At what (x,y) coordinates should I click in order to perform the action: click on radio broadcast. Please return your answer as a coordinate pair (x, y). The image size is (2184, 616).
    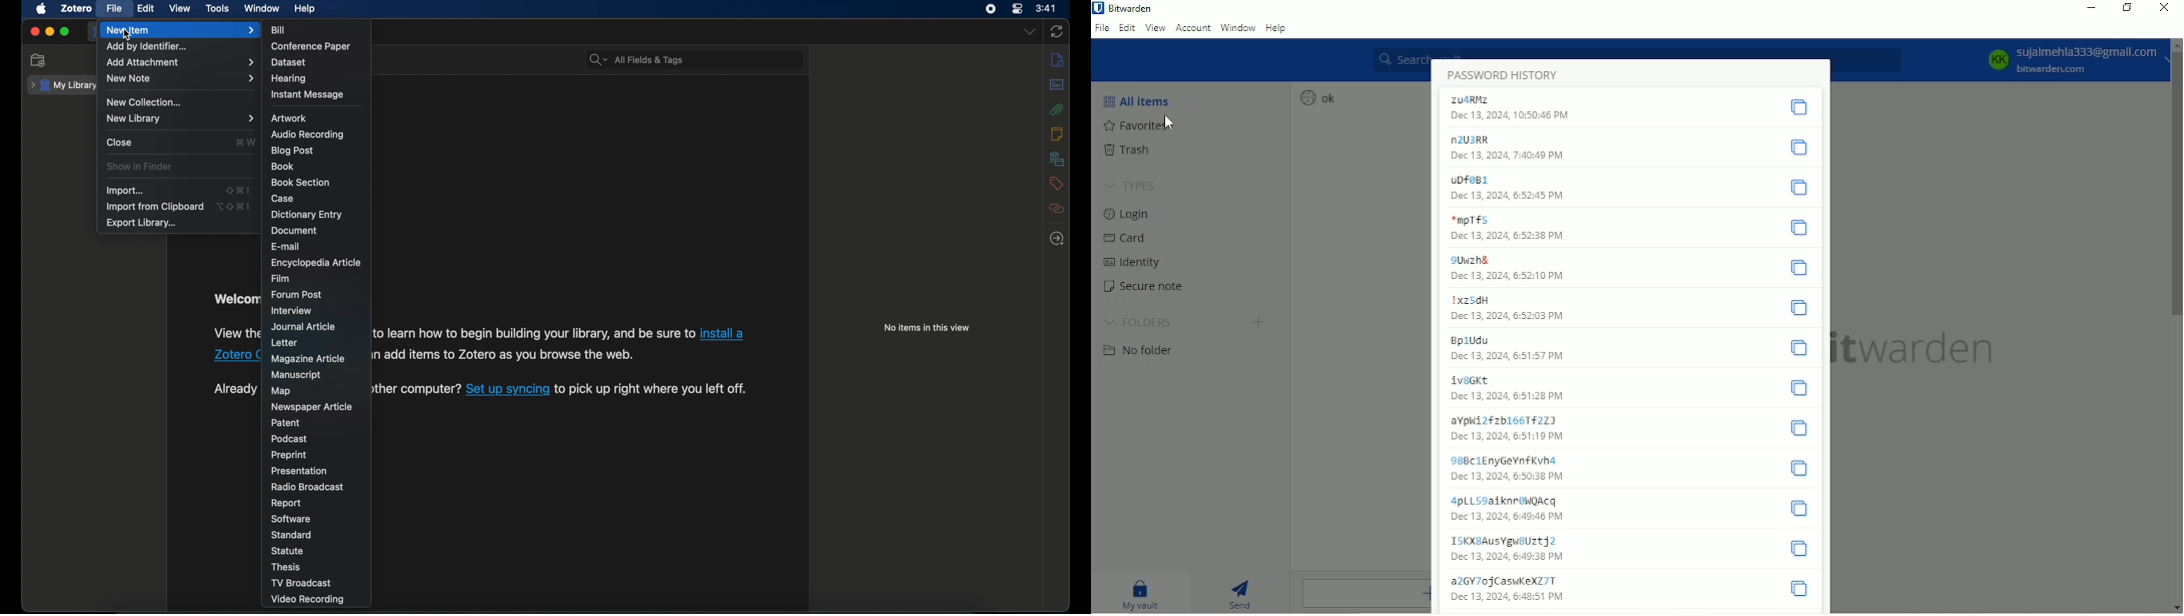
    Looking at the image, I should click on (308, 487).